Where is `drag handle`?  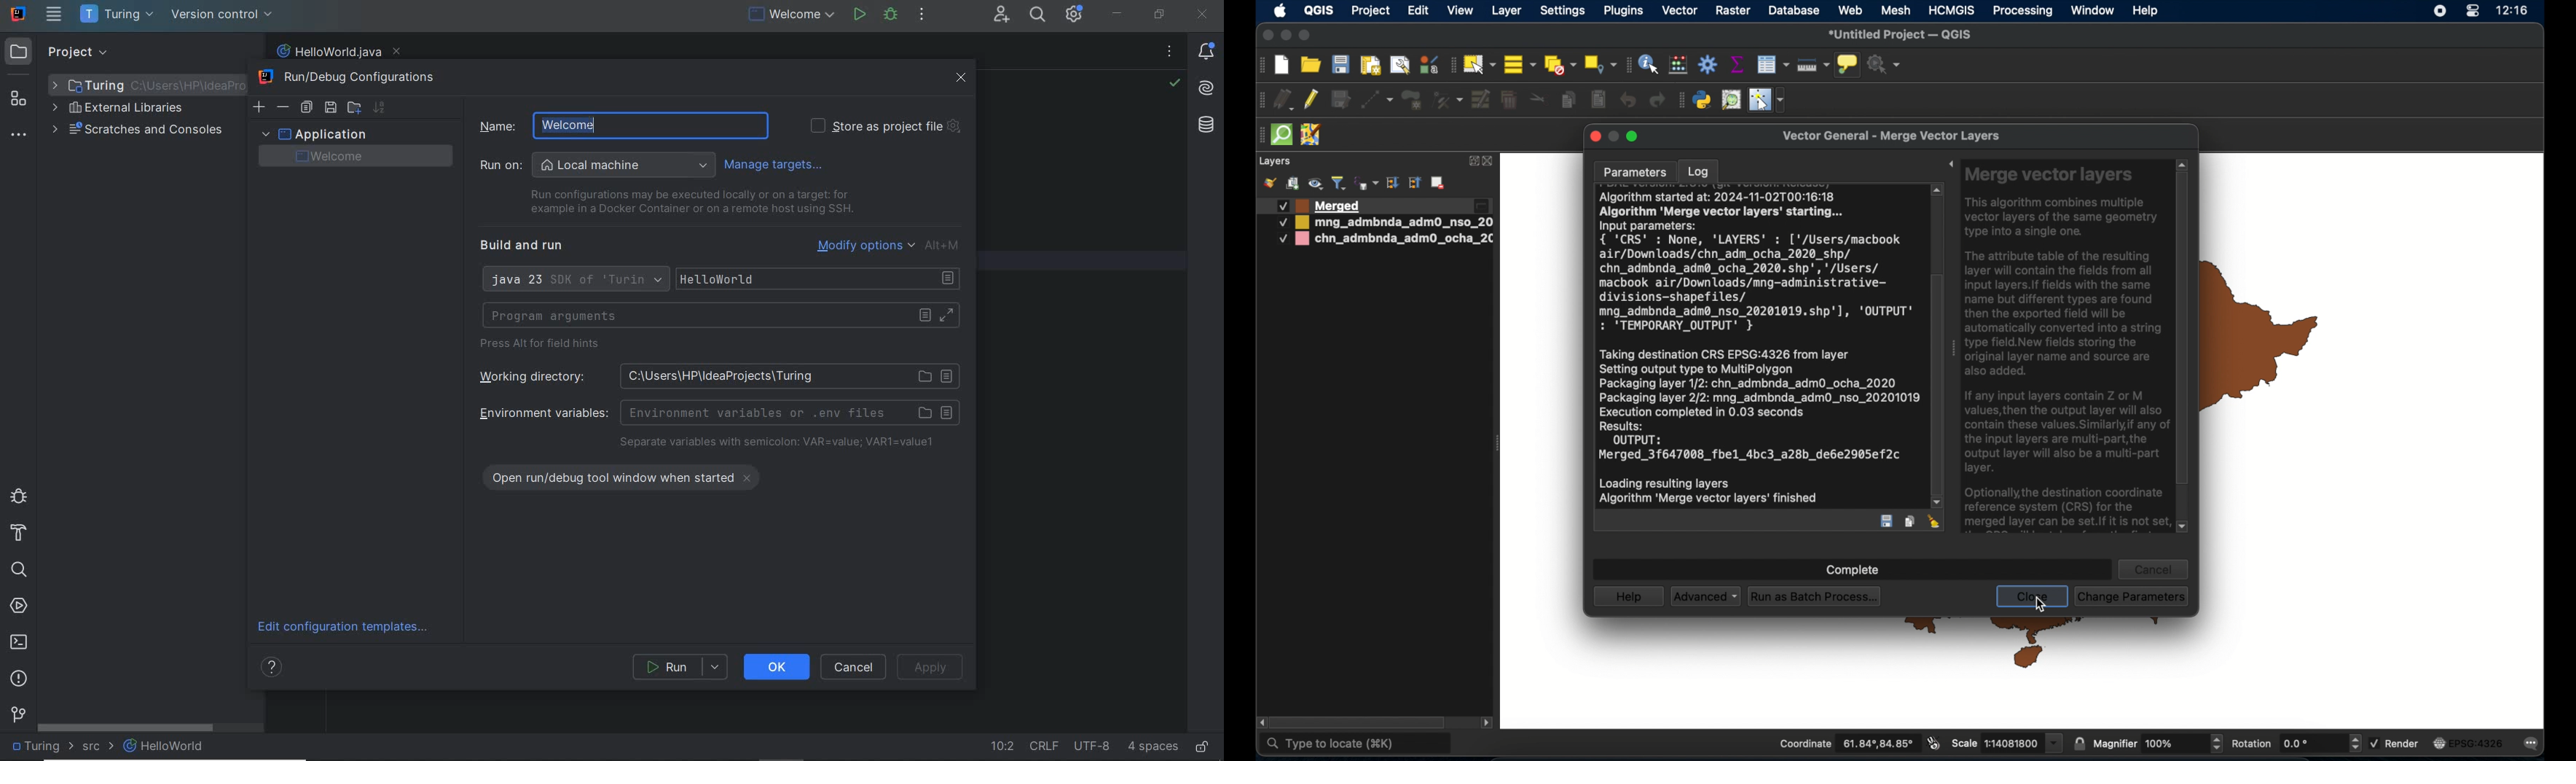
drag handle is located at coordinates (1258, 136).